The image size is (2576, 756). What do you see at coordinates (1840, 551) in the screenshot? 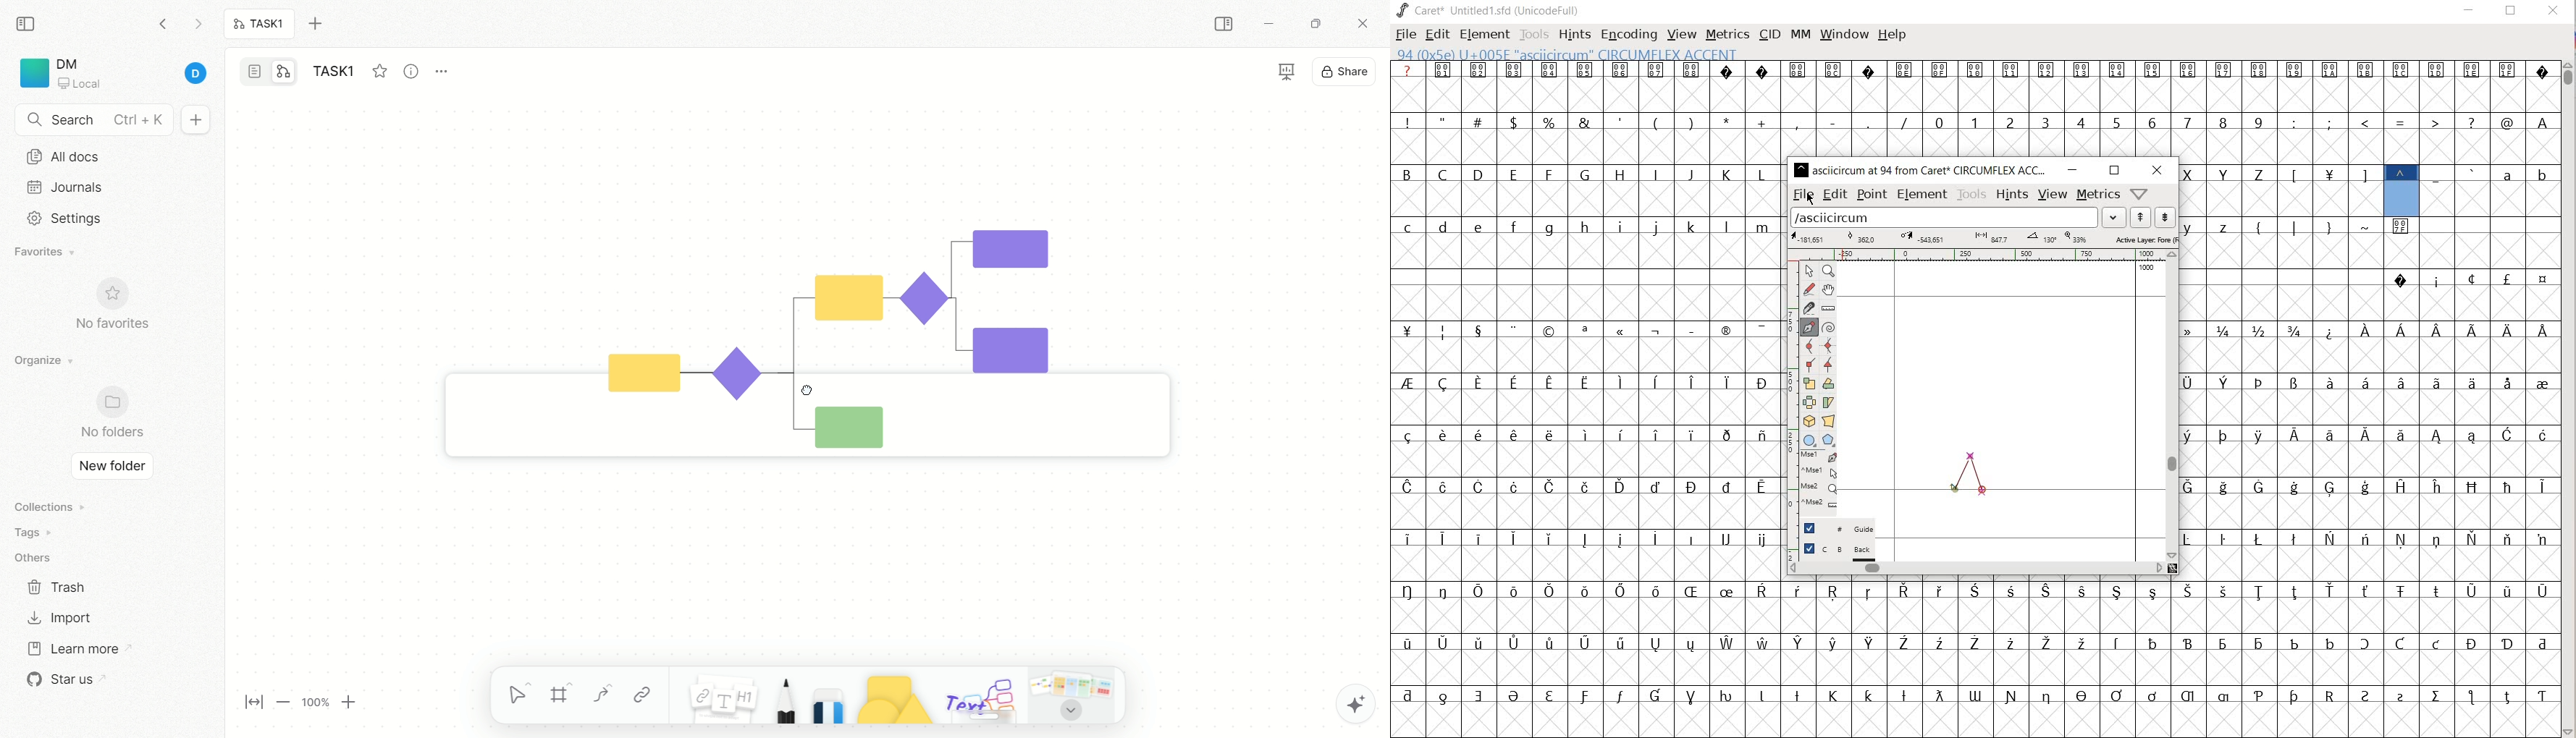
I see `background` at bounding box center [1840, 551].